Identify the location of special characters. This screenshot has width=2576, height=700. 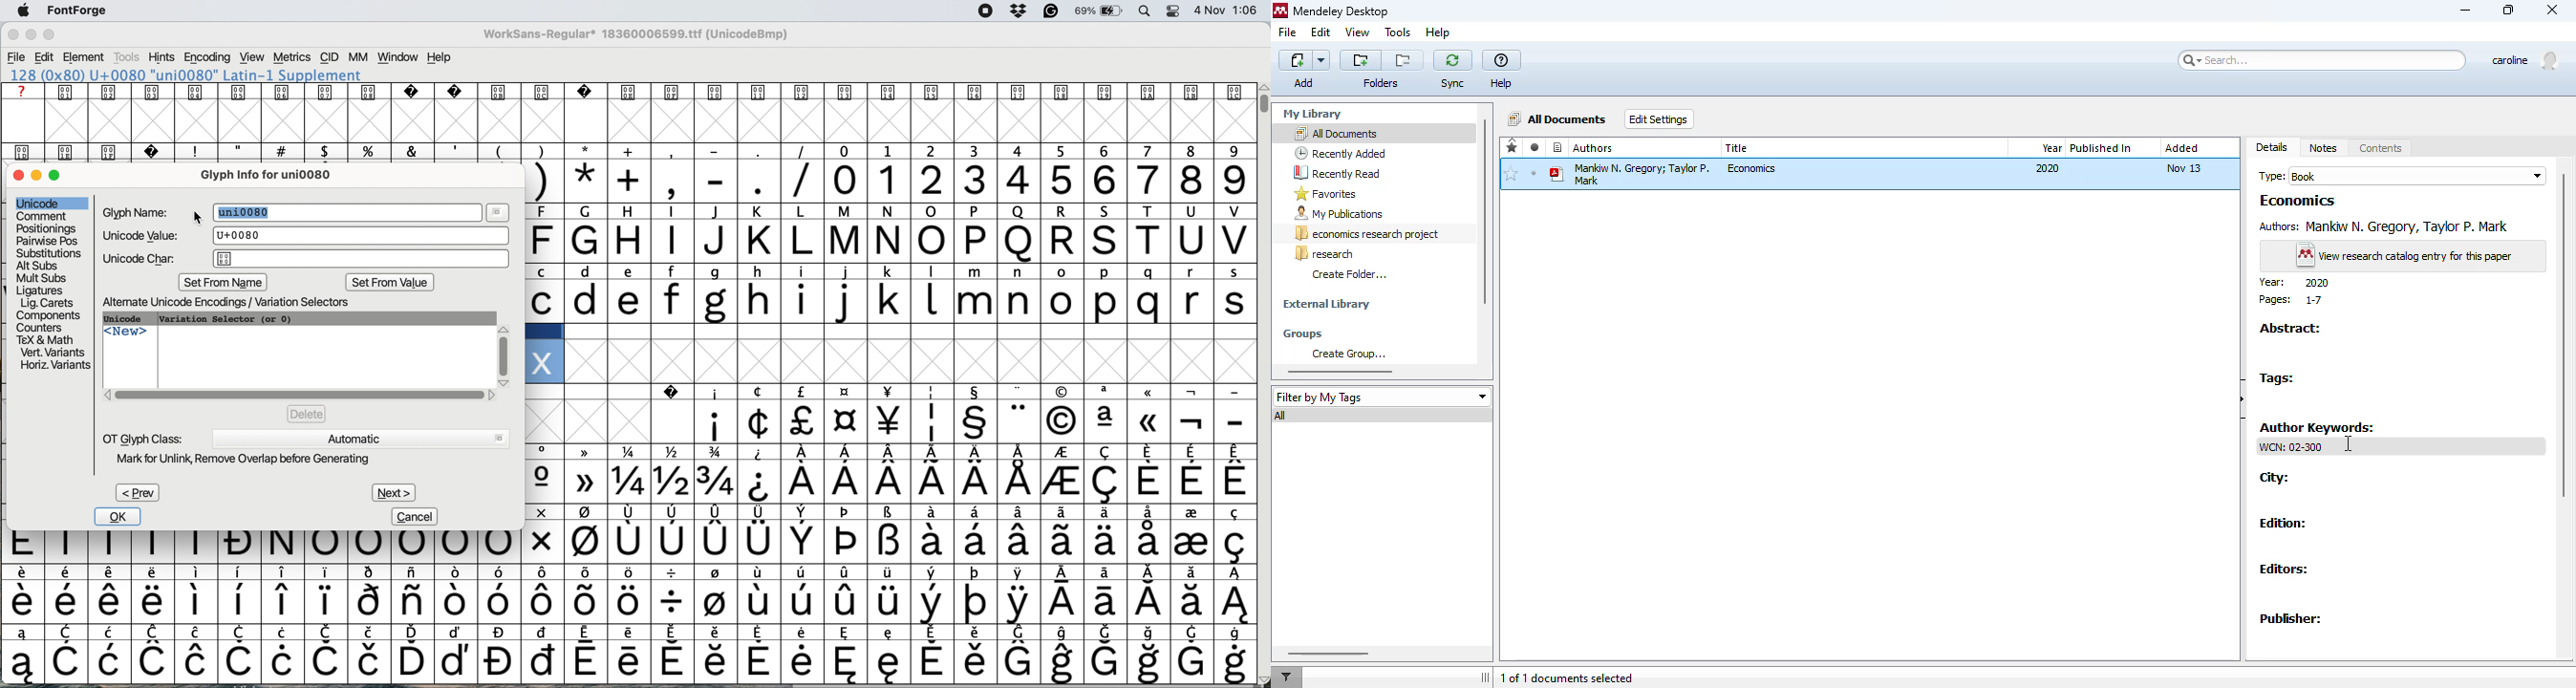
(629, 573).